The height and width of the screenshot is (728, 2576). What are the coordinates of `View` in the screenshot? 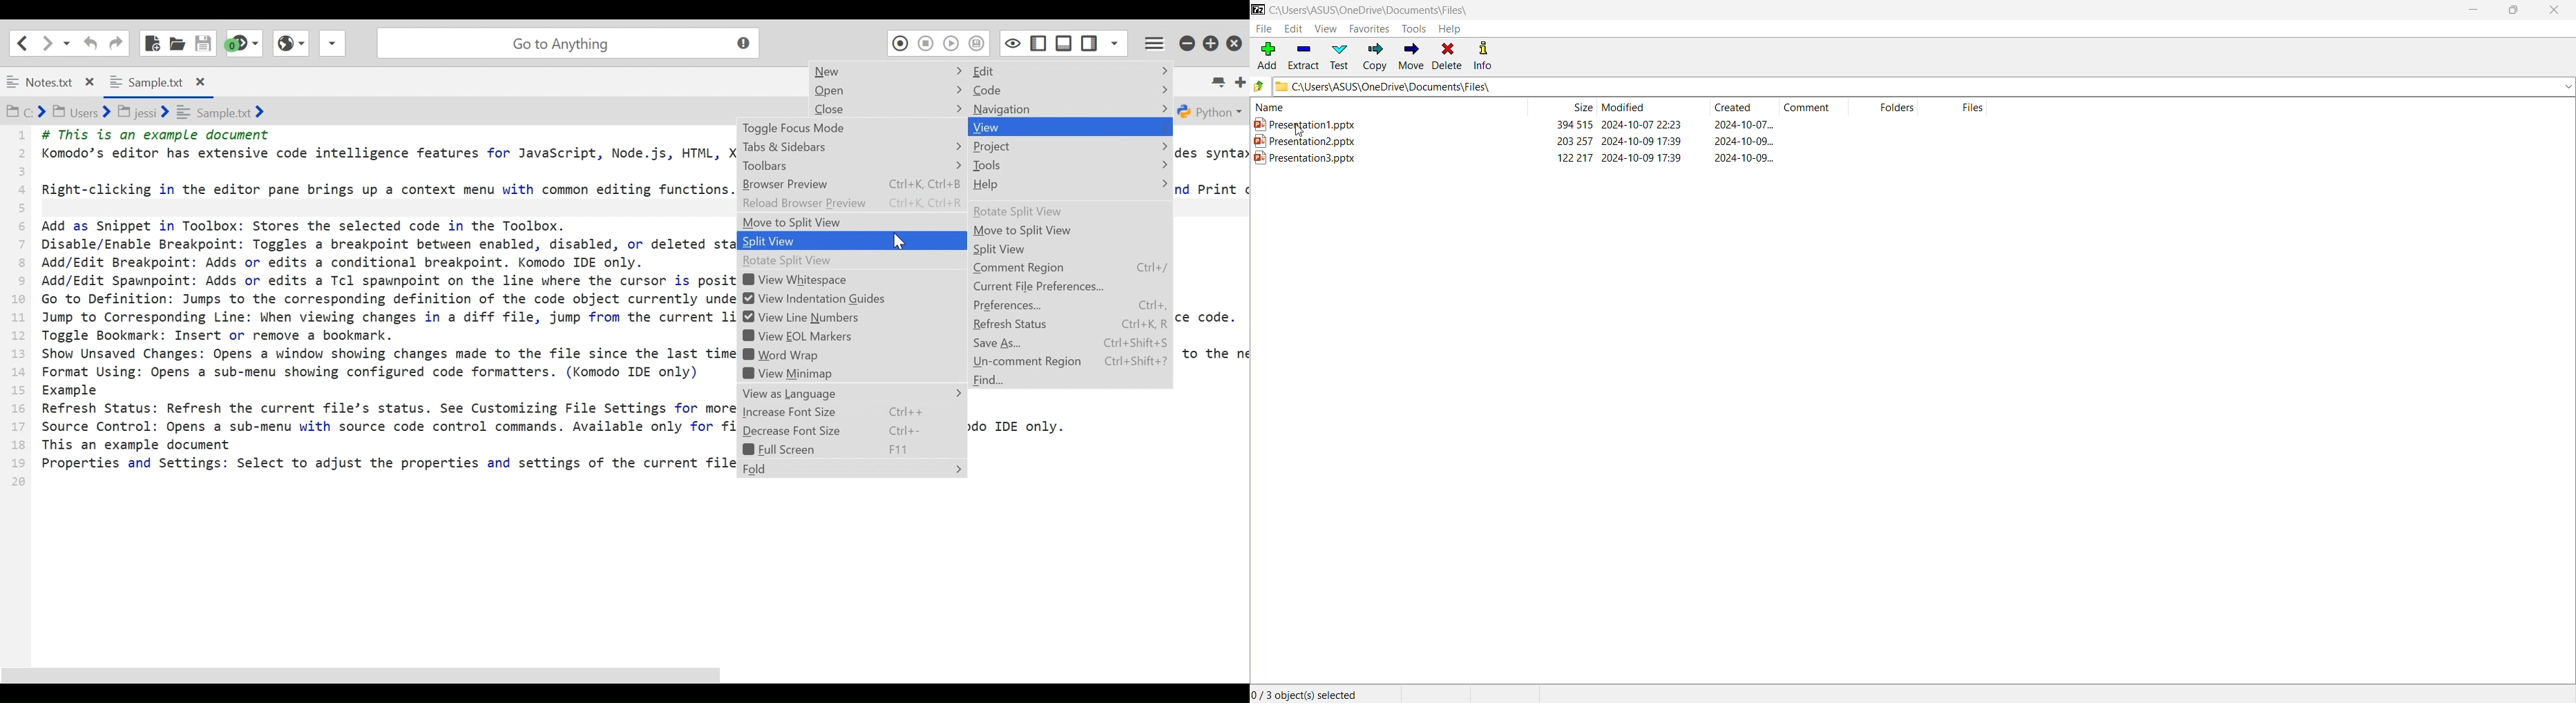 It's located at (1069, 127).